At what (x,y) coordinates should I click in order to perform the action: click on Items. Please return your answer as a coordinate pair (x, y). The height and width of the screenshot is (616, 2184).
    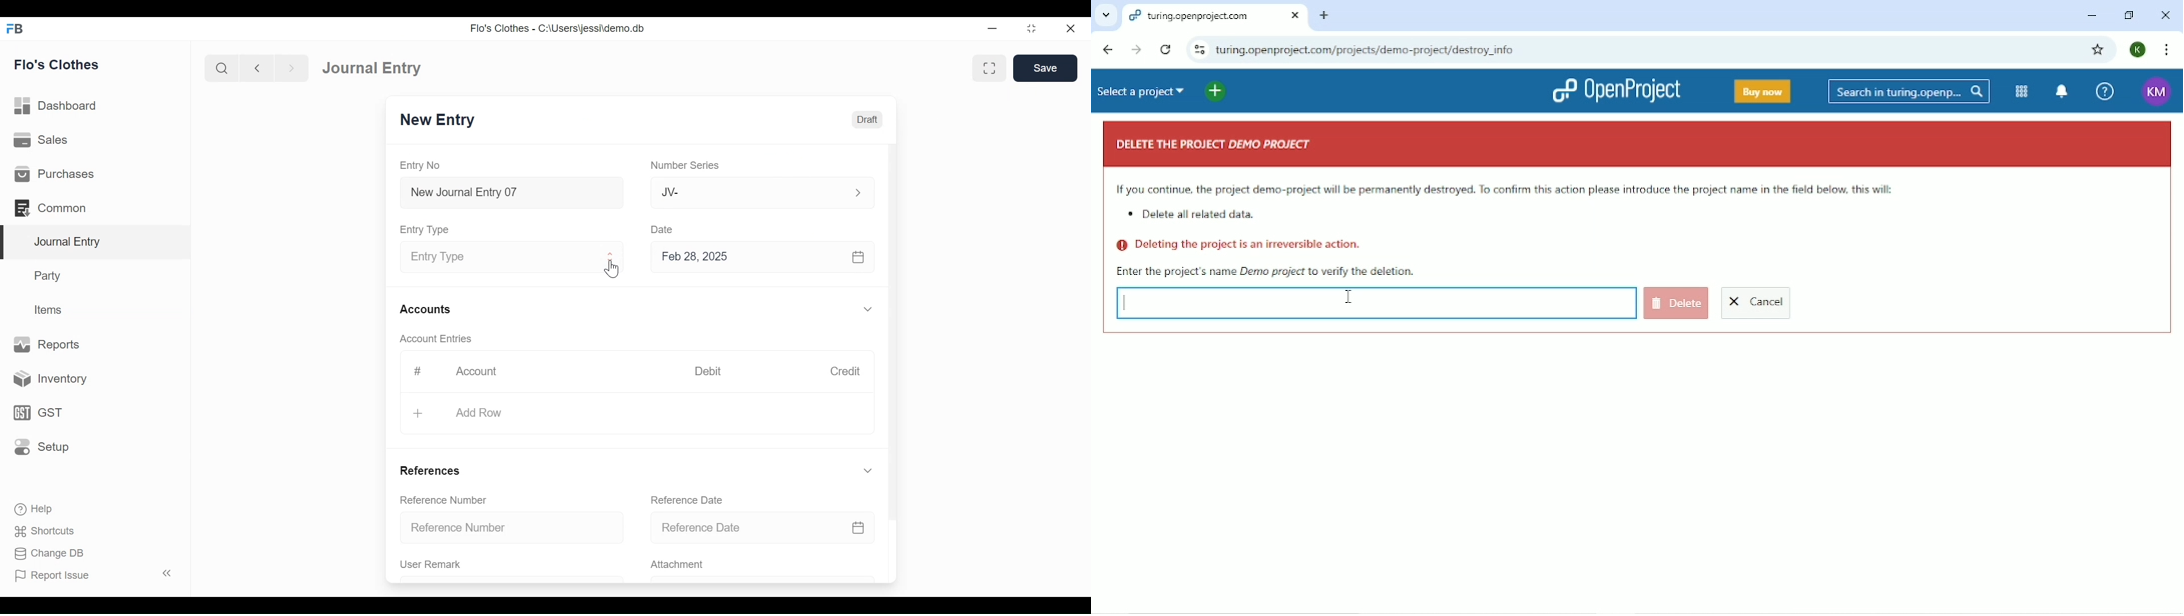
    Looking at the image, I should click on (50, 310).